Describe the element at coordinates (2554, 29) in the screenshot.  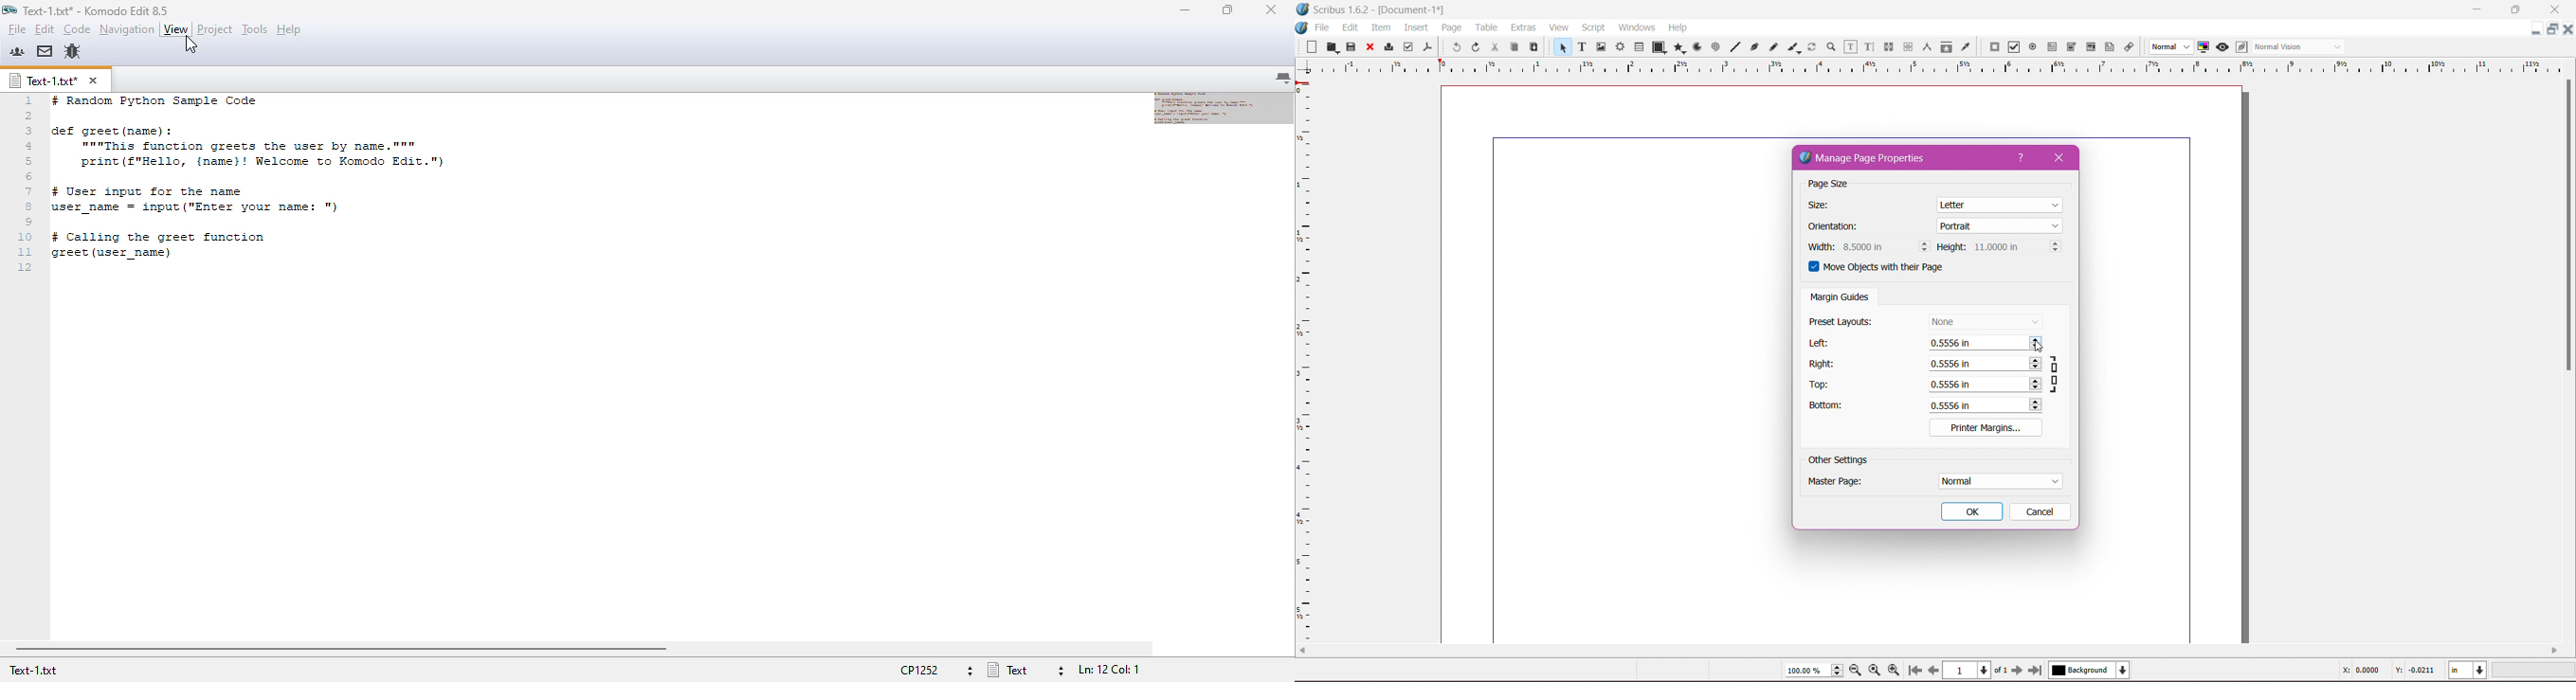
I see `Restore Down Document` at that location.